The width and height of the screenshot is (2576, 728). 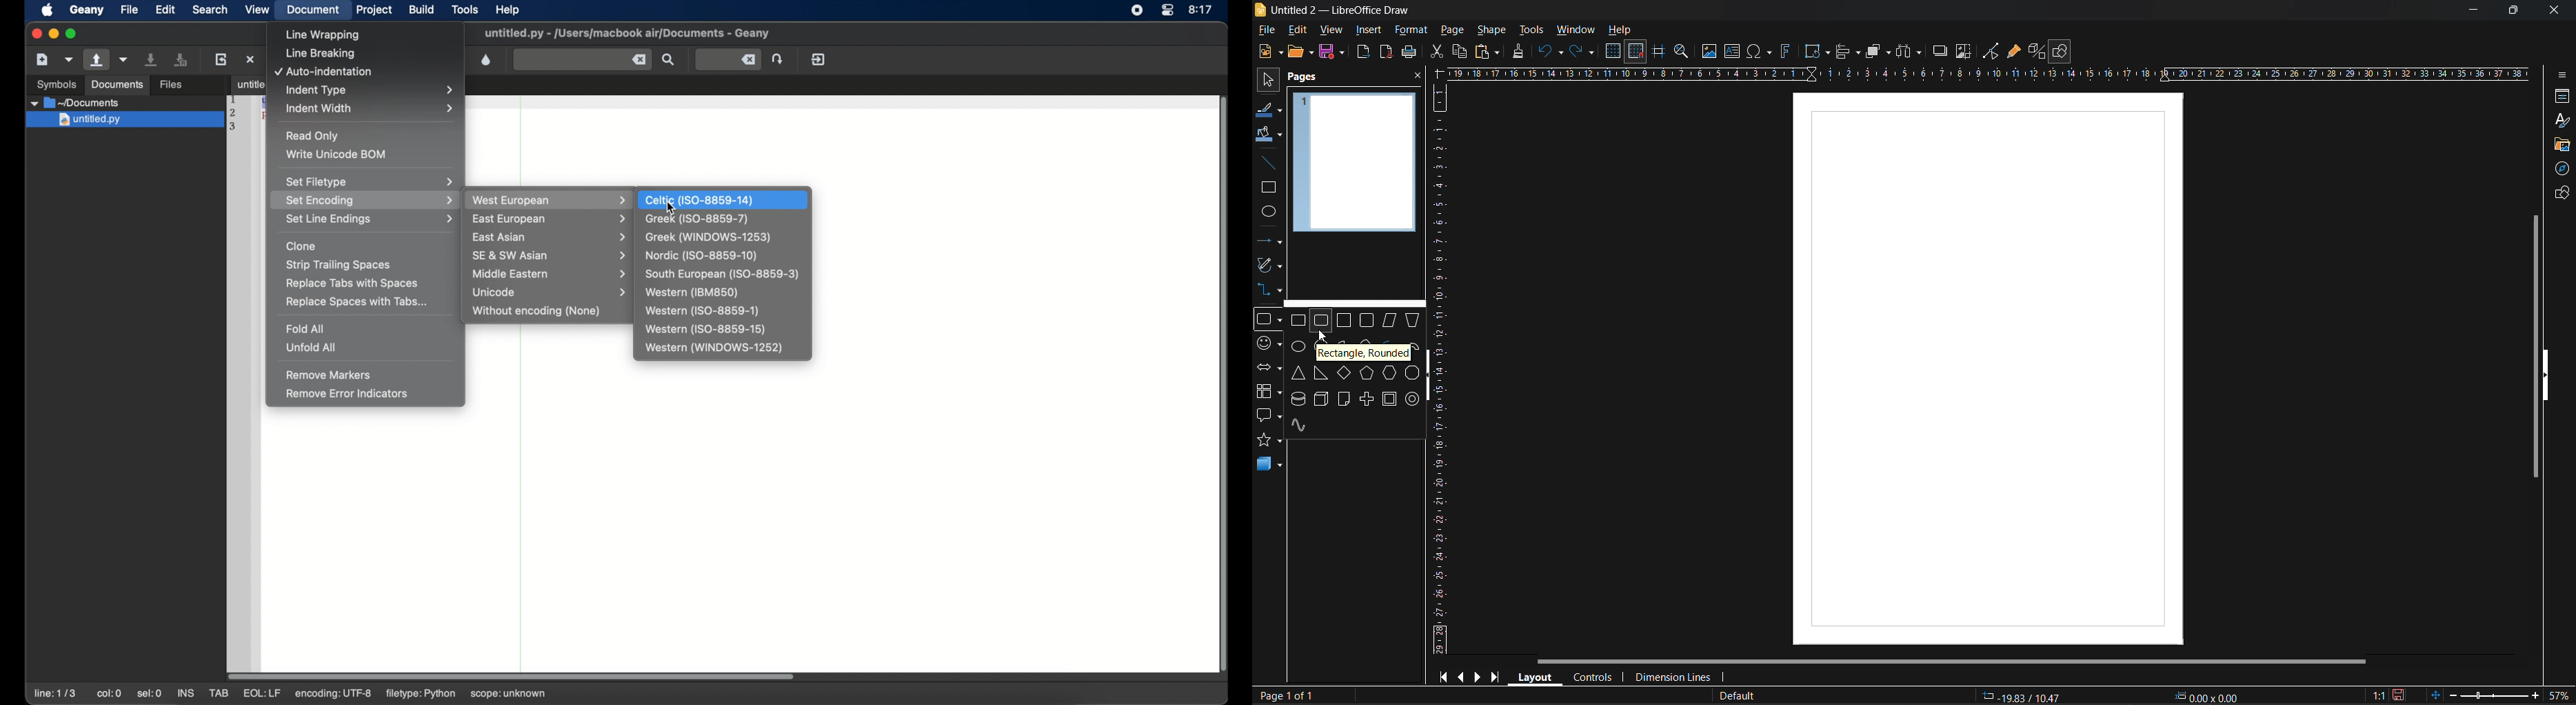 I want to click on octagon, so click(x=1411, y=375).